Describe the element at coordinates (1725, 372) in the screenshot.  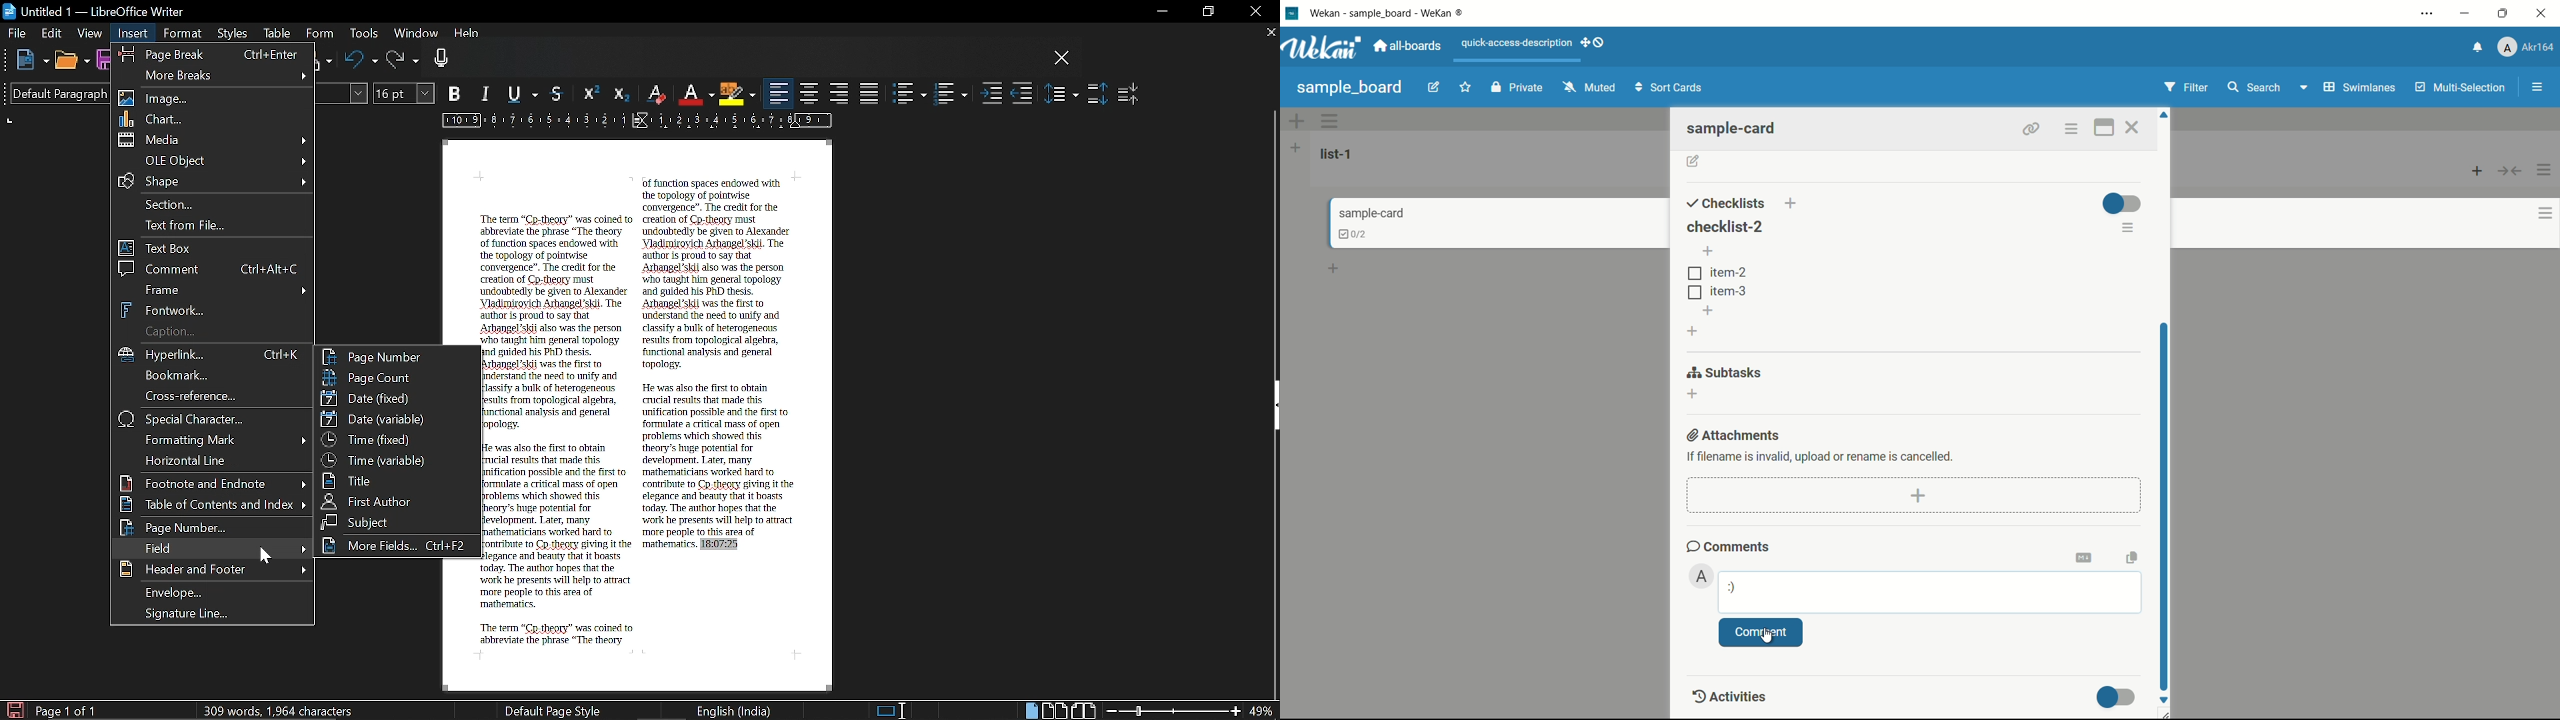
I see `subtasks` at that location.